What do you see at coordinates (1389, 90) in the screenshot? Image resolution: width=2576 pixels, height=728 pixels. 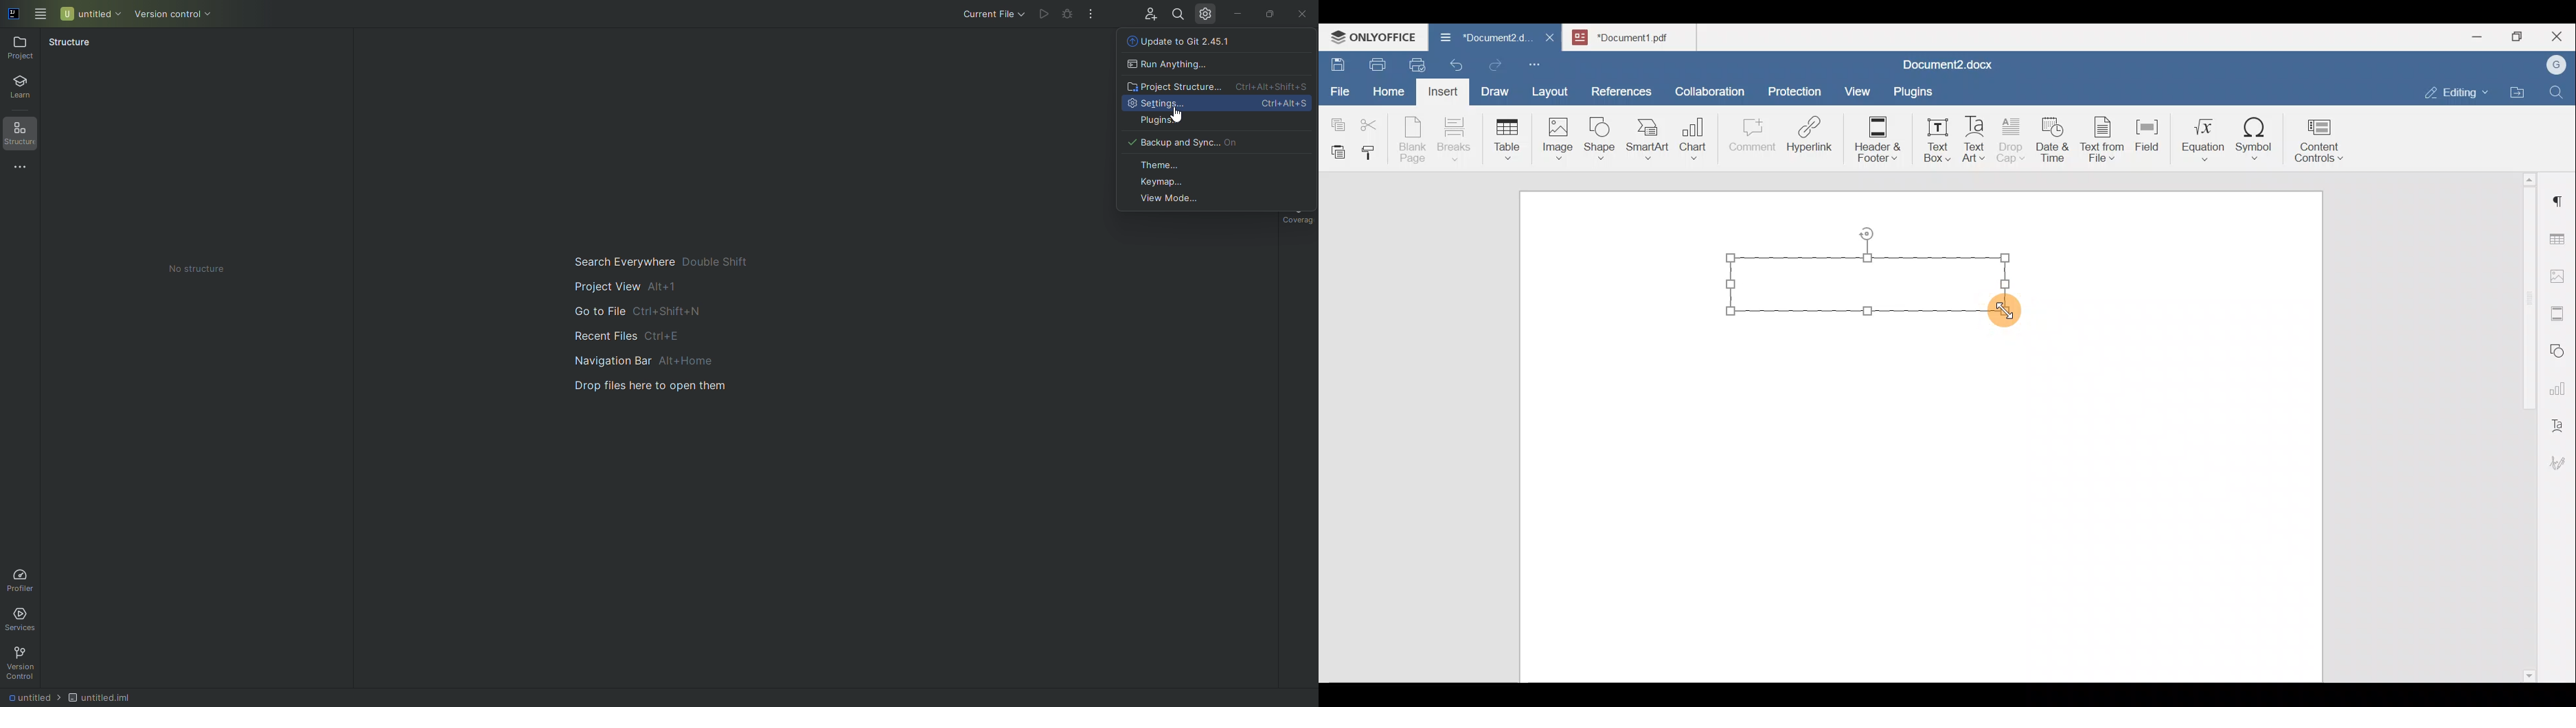 I see `Home` at bounding box center [1389, 90].